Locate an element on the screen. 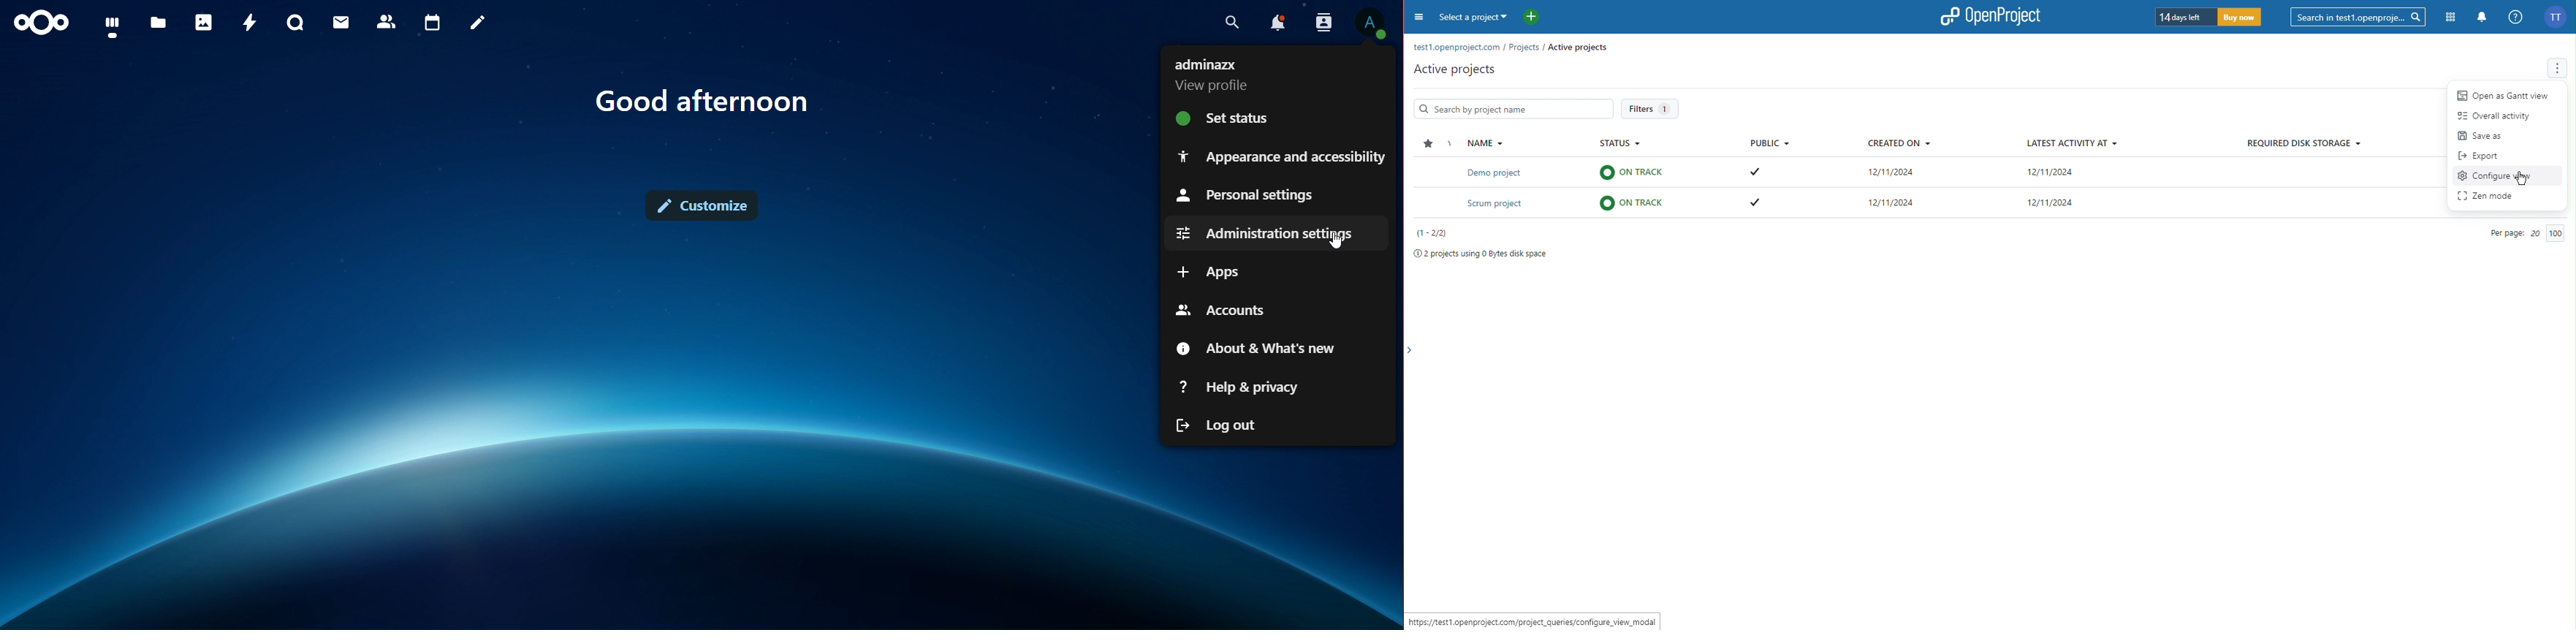  administration settings is located at coordinates (1264, 232).